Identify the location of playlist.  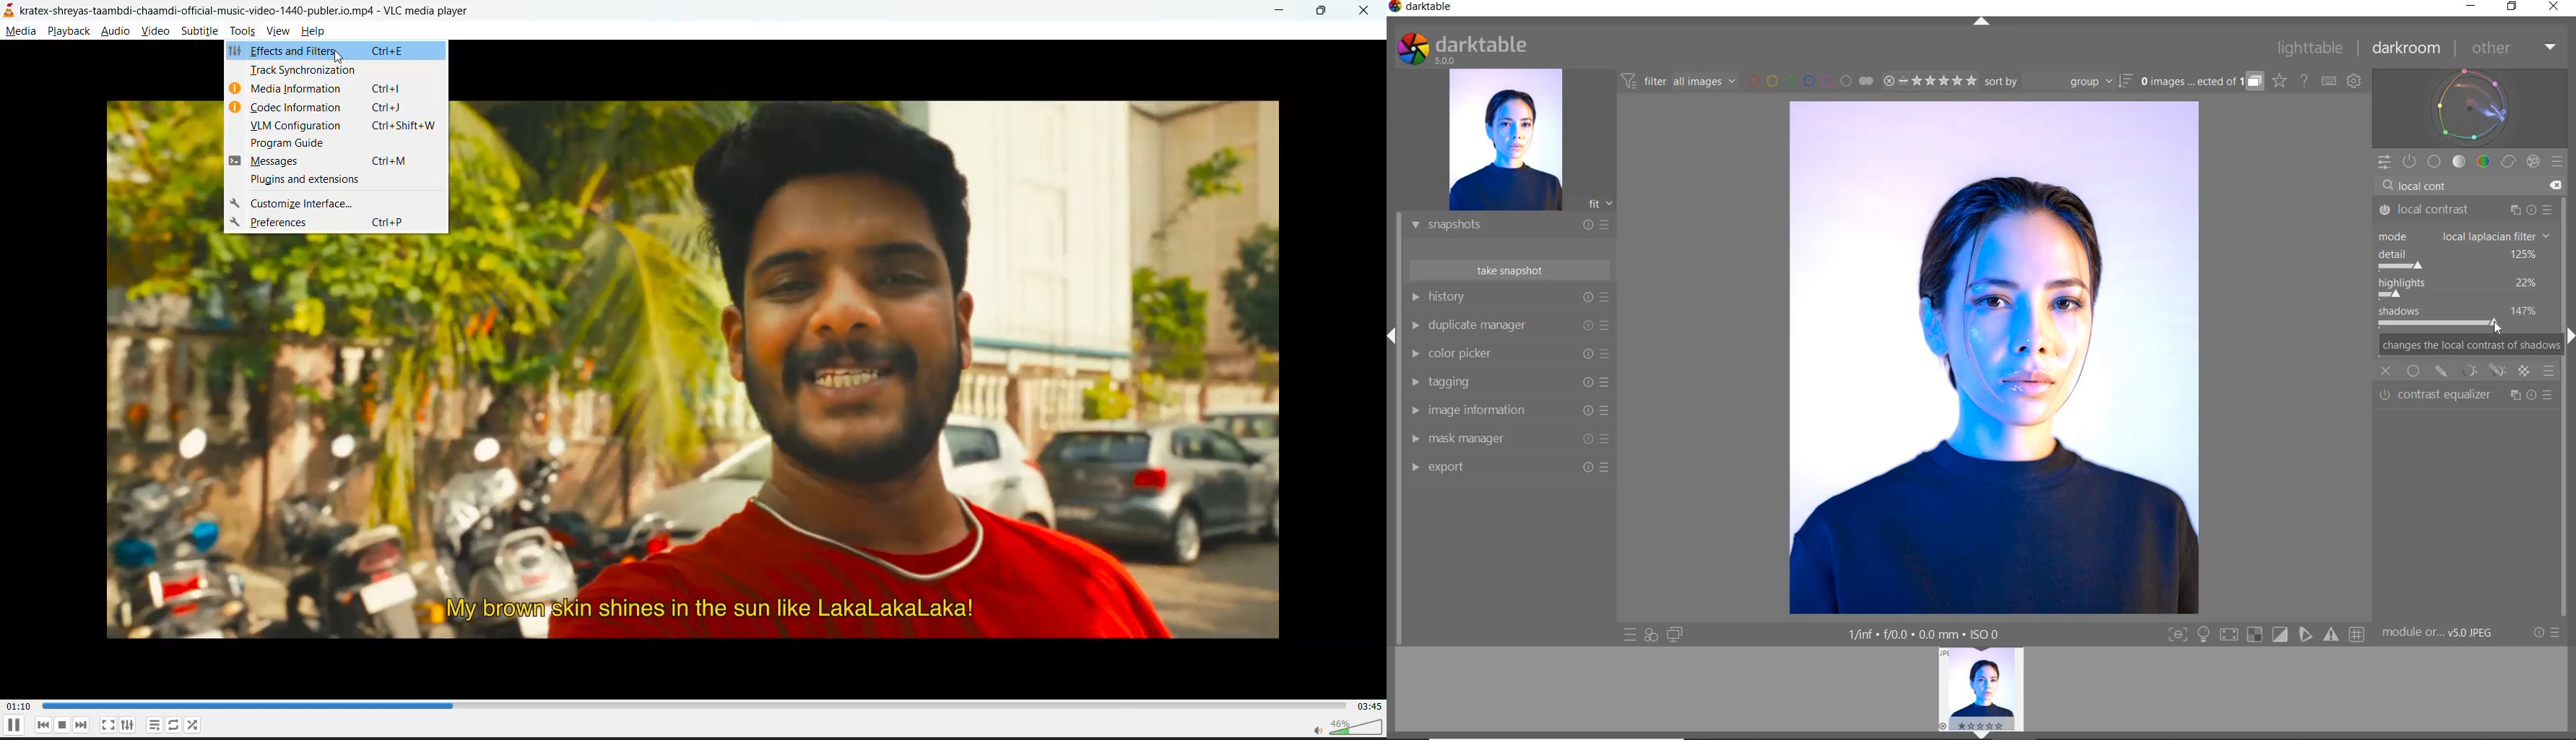
(152, 726).